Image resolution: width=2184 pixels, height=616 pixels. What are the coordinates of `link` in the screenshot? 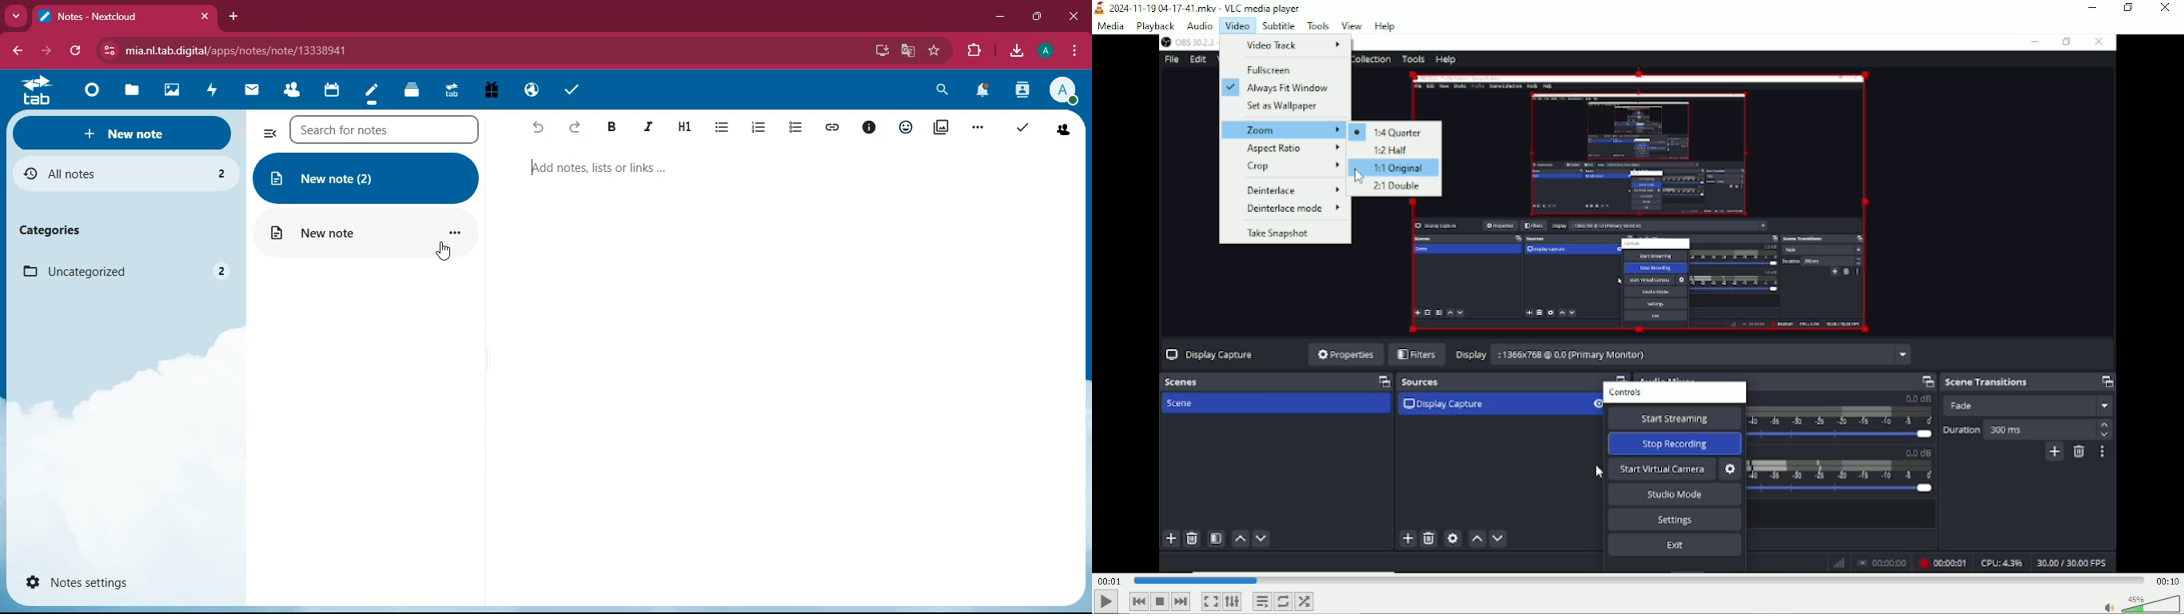 It's located at (833, 126).